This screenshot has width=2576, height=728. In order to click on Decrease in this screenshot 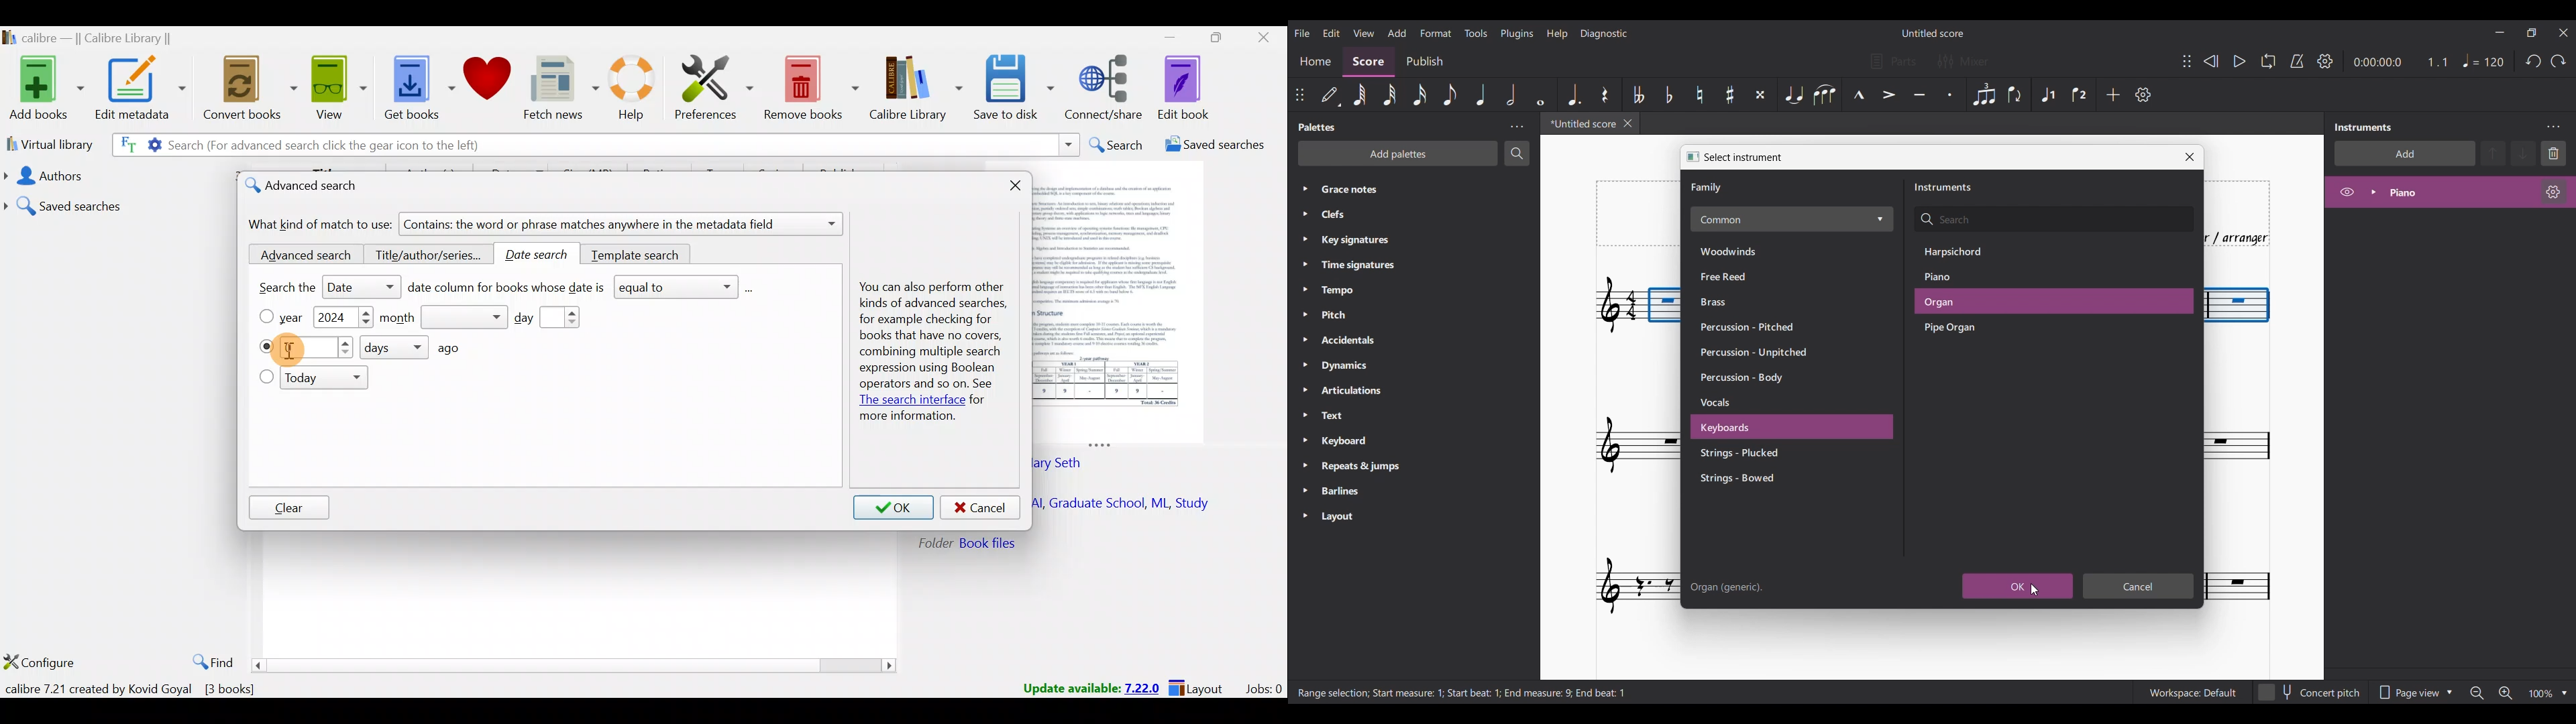, I will do `click(366, 324)`.